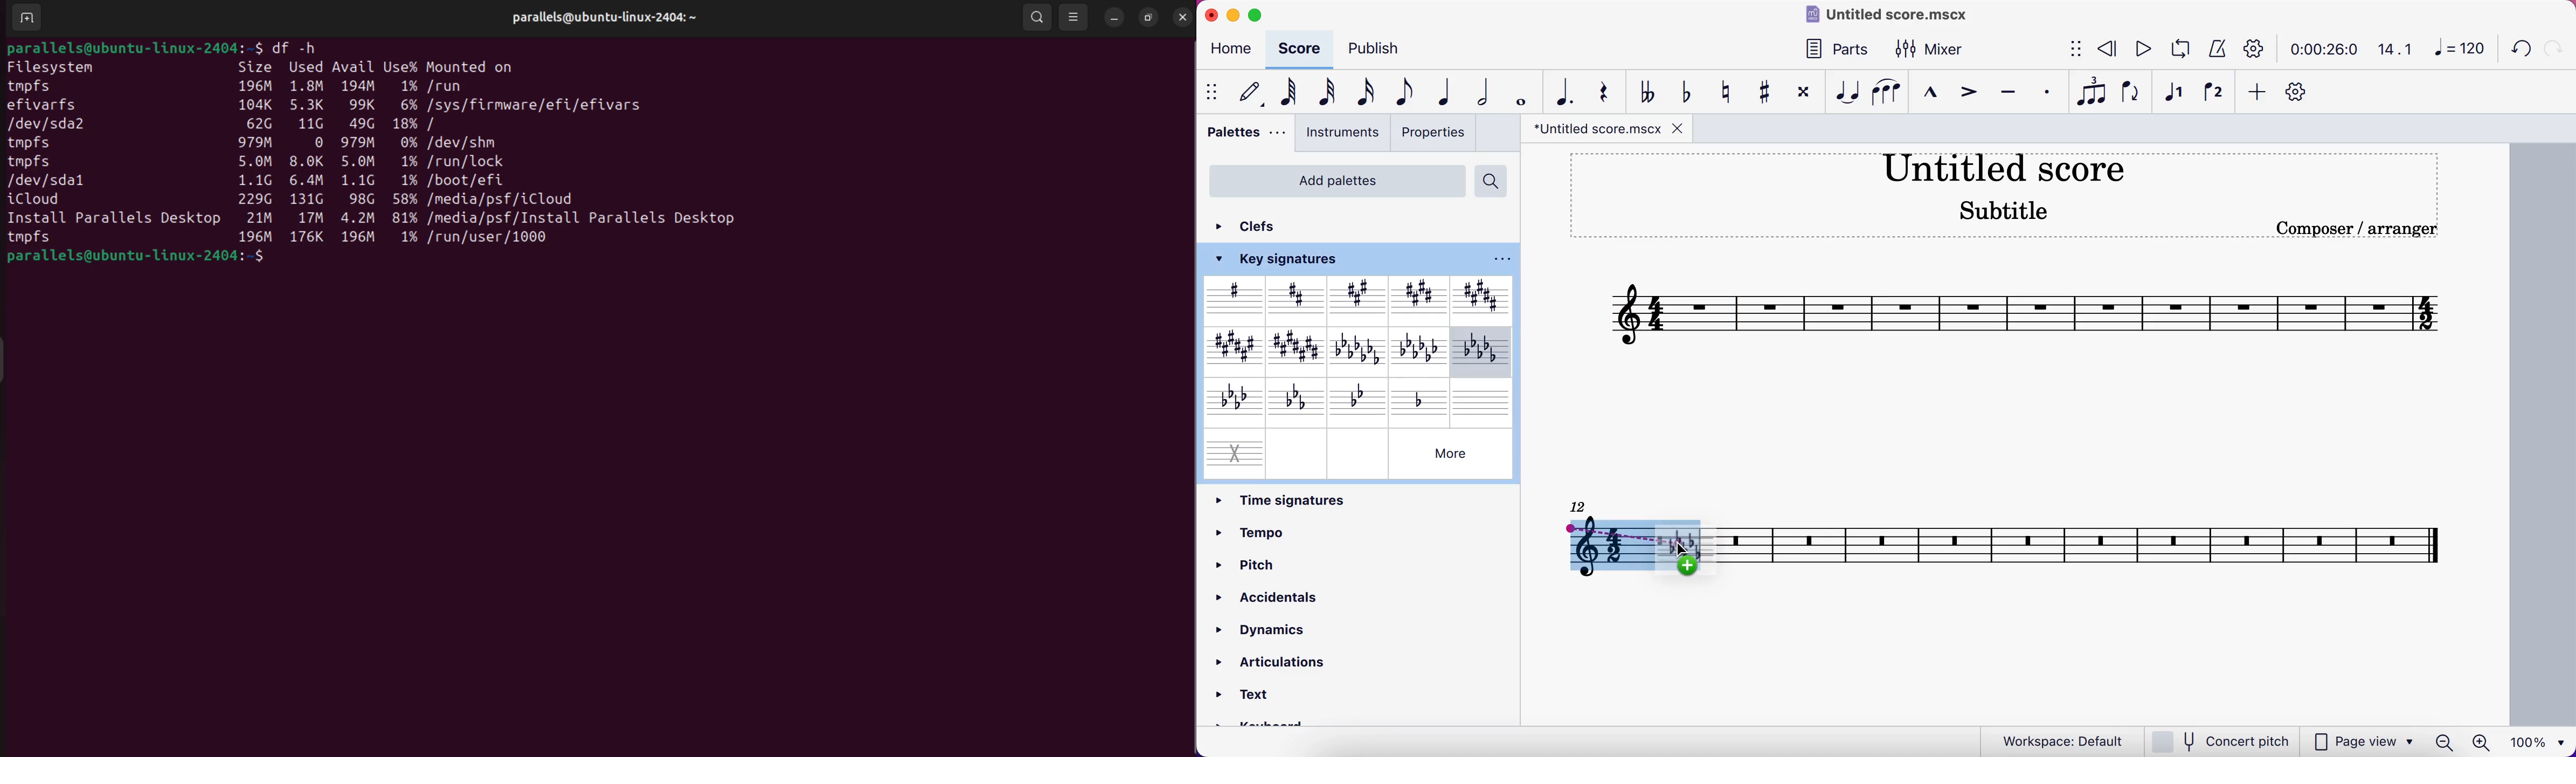 This screenshot has width=2576, height=784. What do you see at coordinates (410, 181) in the screenshot?
I see `1%` at bounding box center [410, 181].